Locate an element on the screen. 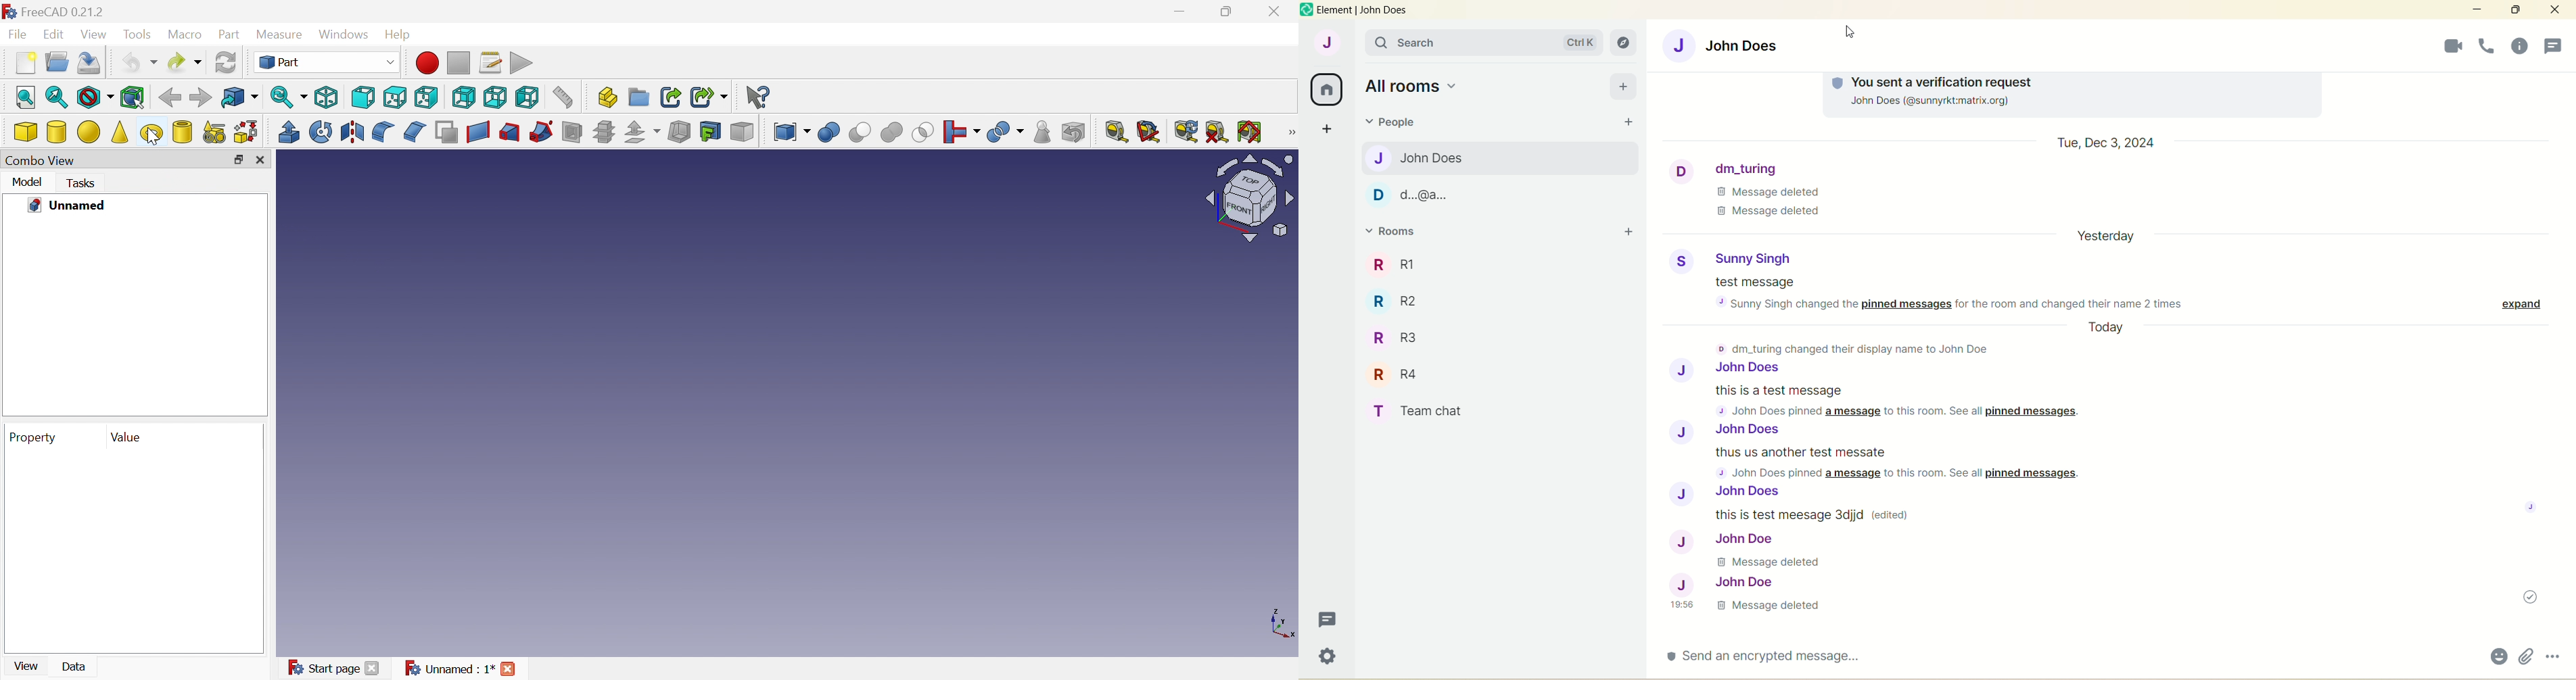 Image resolution: width=2576 pixels, height=700 pixels. Chamfer... is located at coordinates (415, 132).